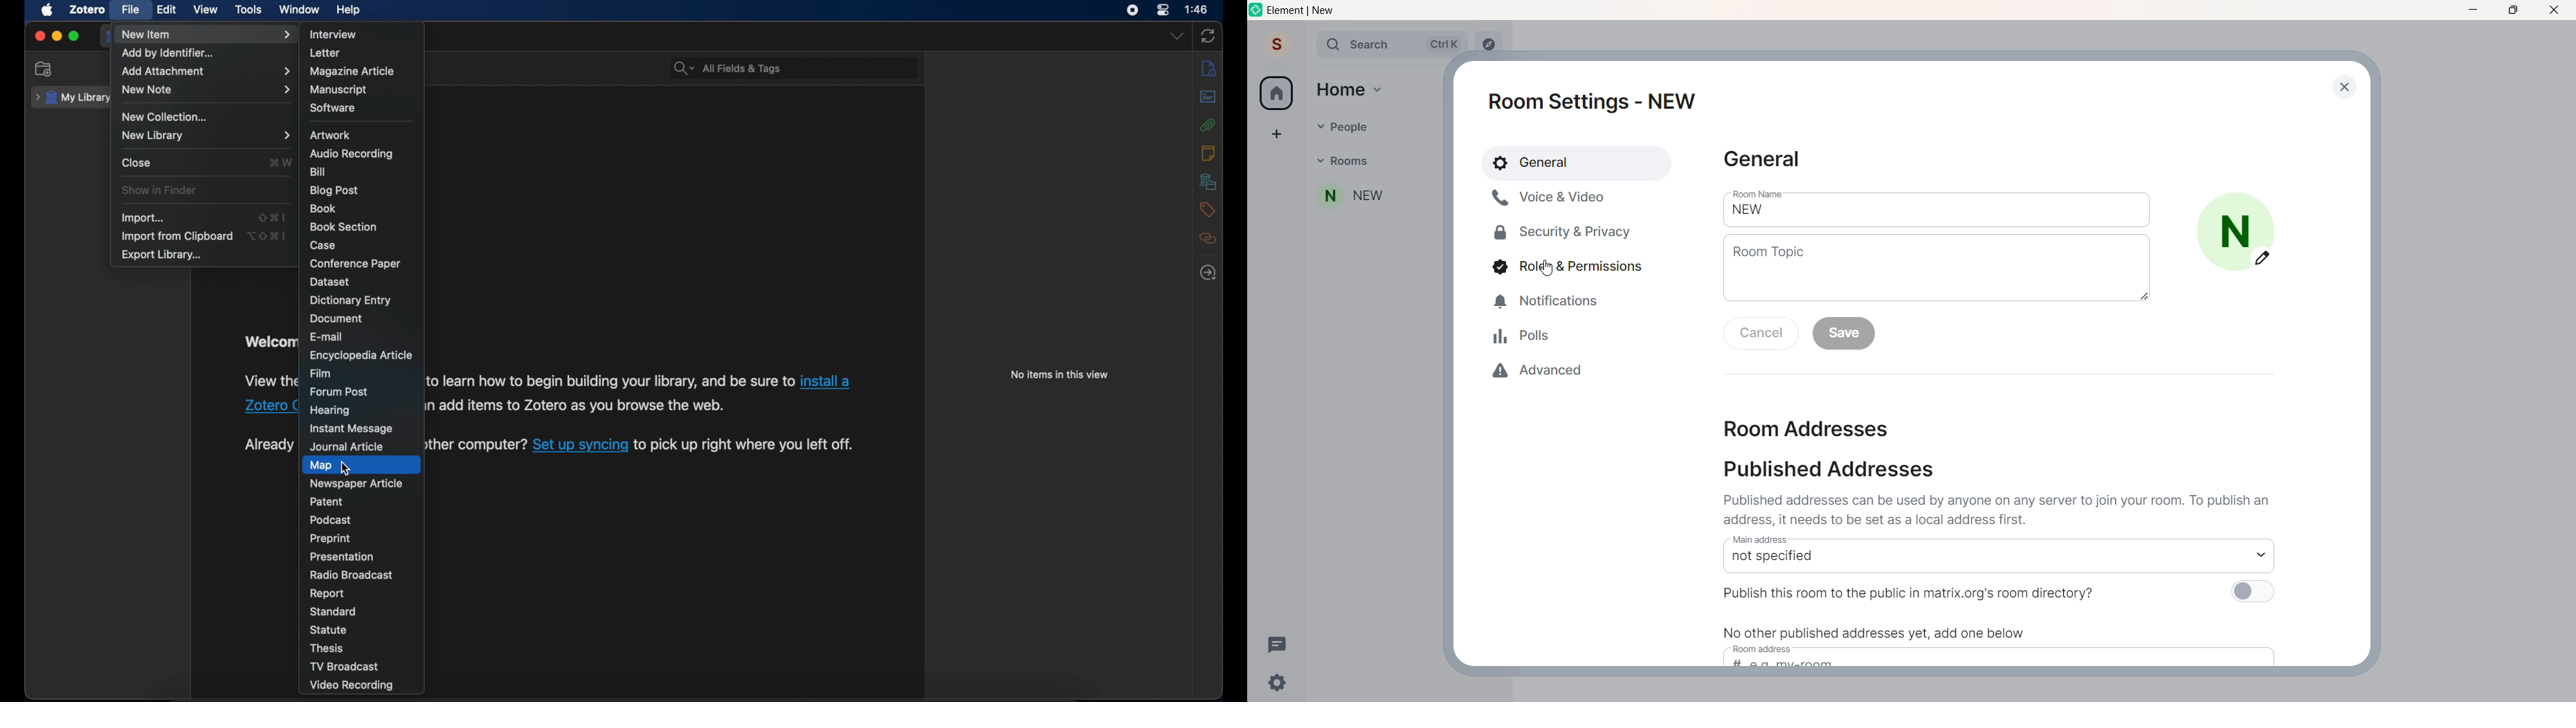 The height and width of the screenshot is (728, 2576). Describe the element at coordinates (1209, 36) in the screenshot. I see `sync` at that location.